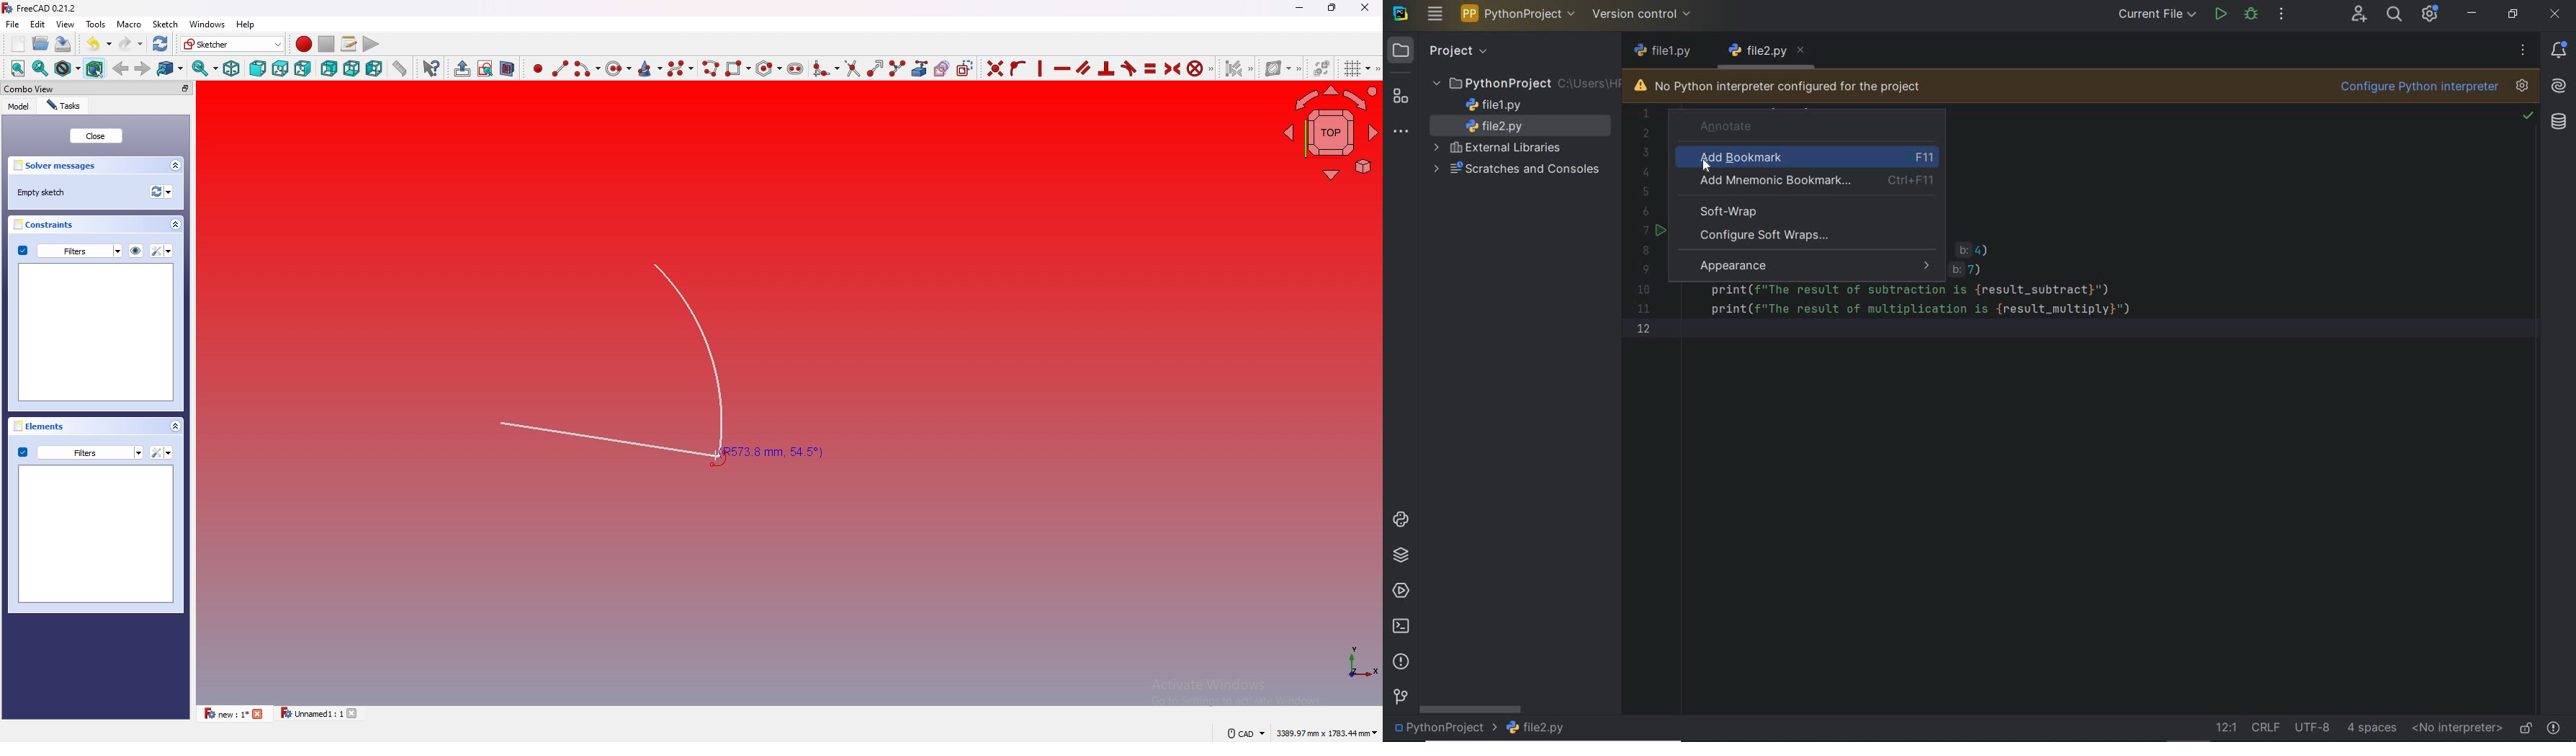  Describe the element at coordinates (1239, 67) in the screenshot. I see `select associated constraints` at that location.